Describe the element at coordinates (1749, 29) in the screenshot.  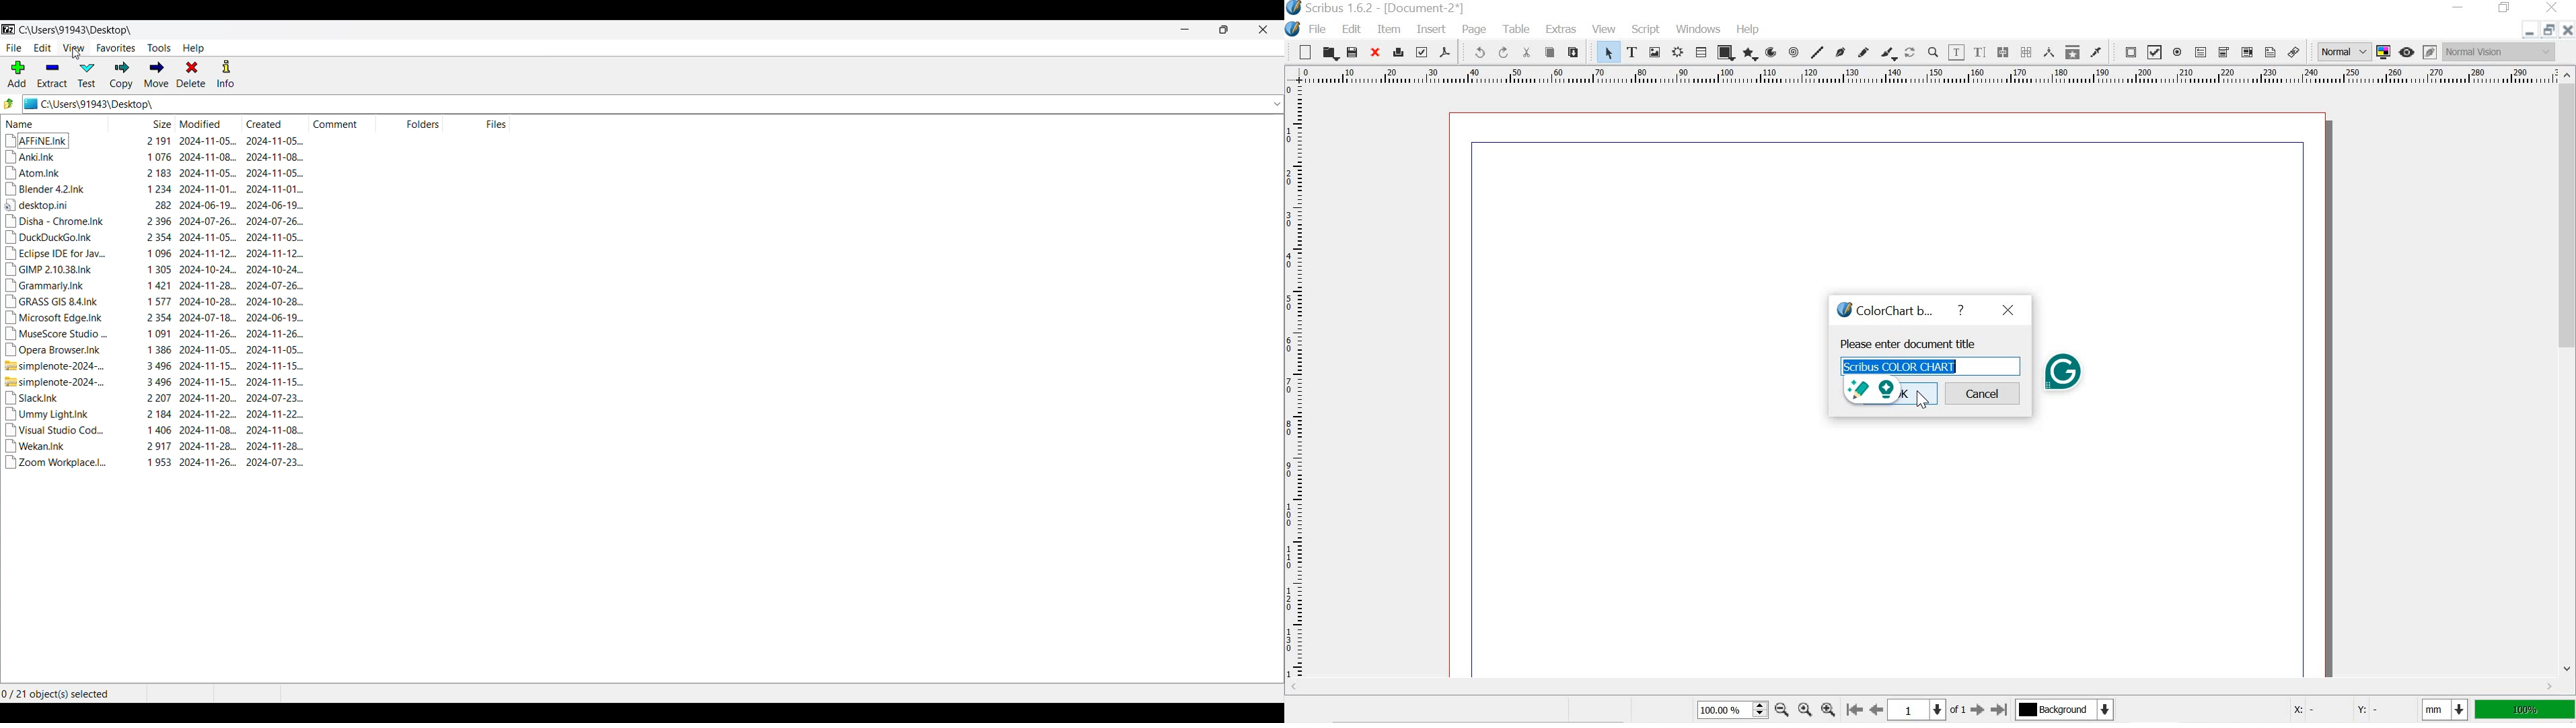
I see `Help` at that location.